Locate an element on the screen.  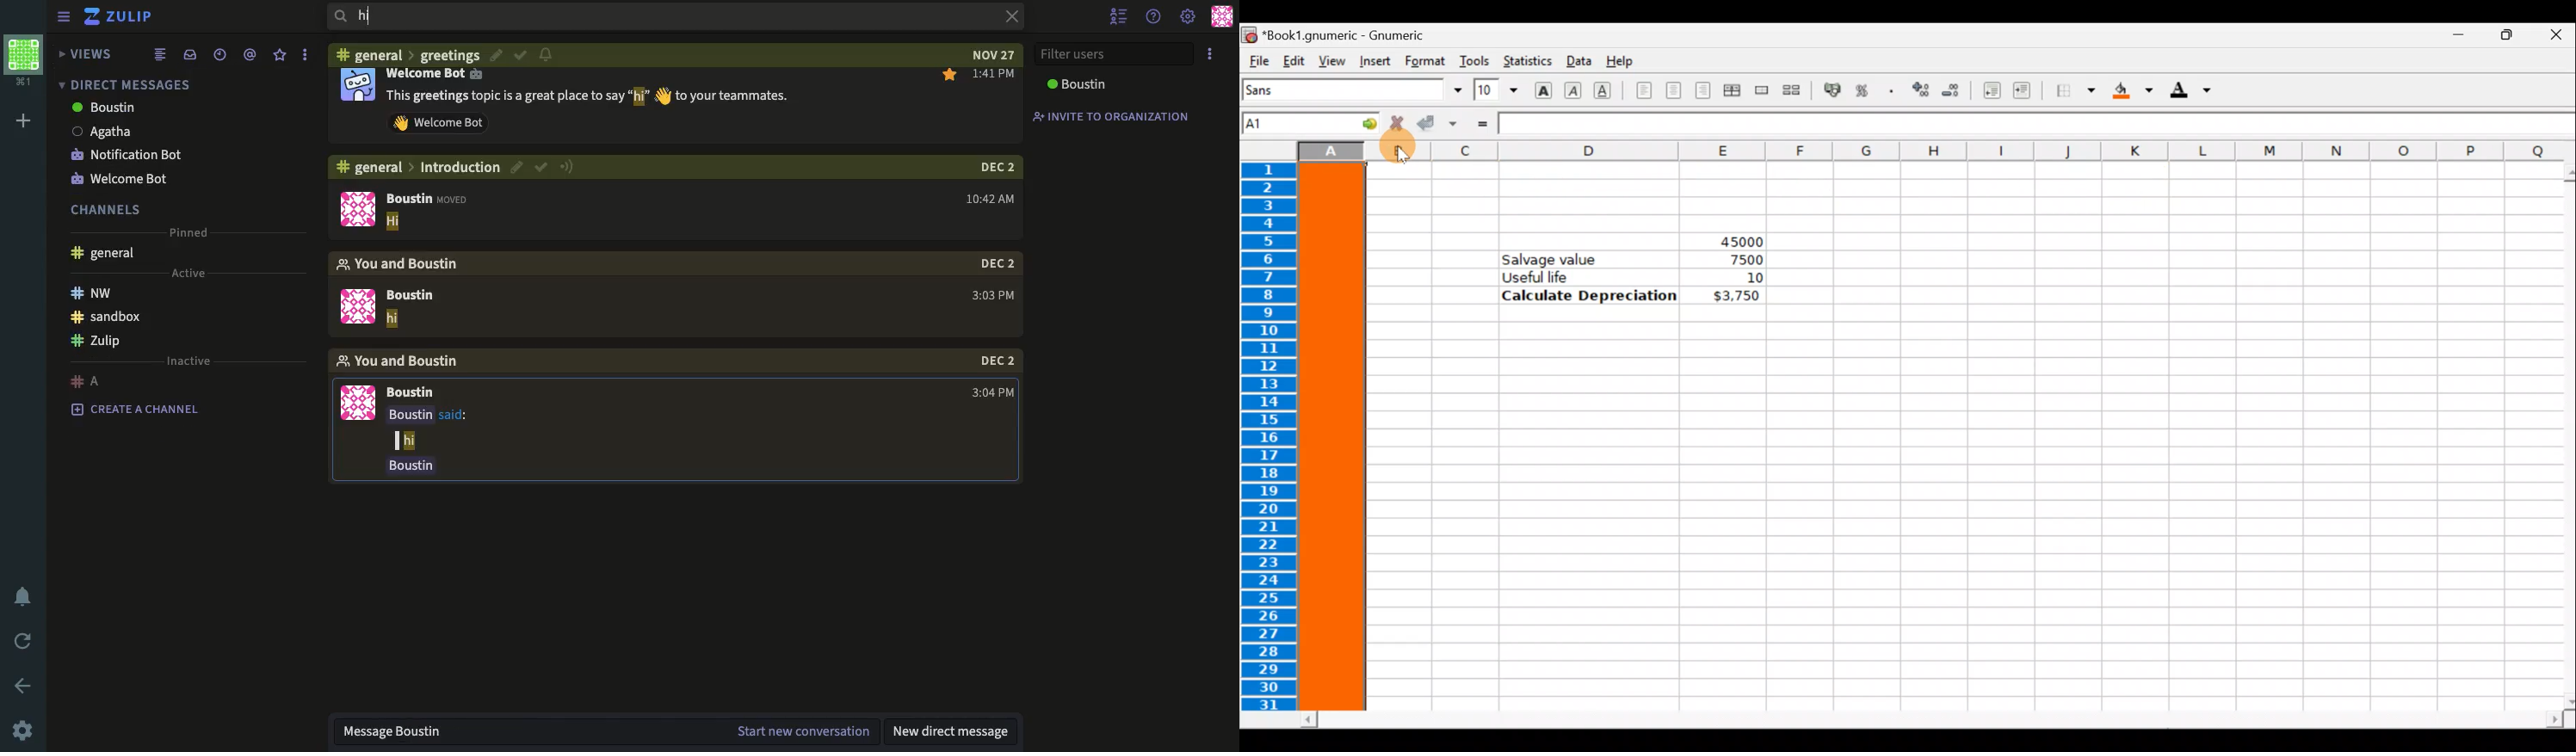
Align left is located at coordinates (1644, 91).